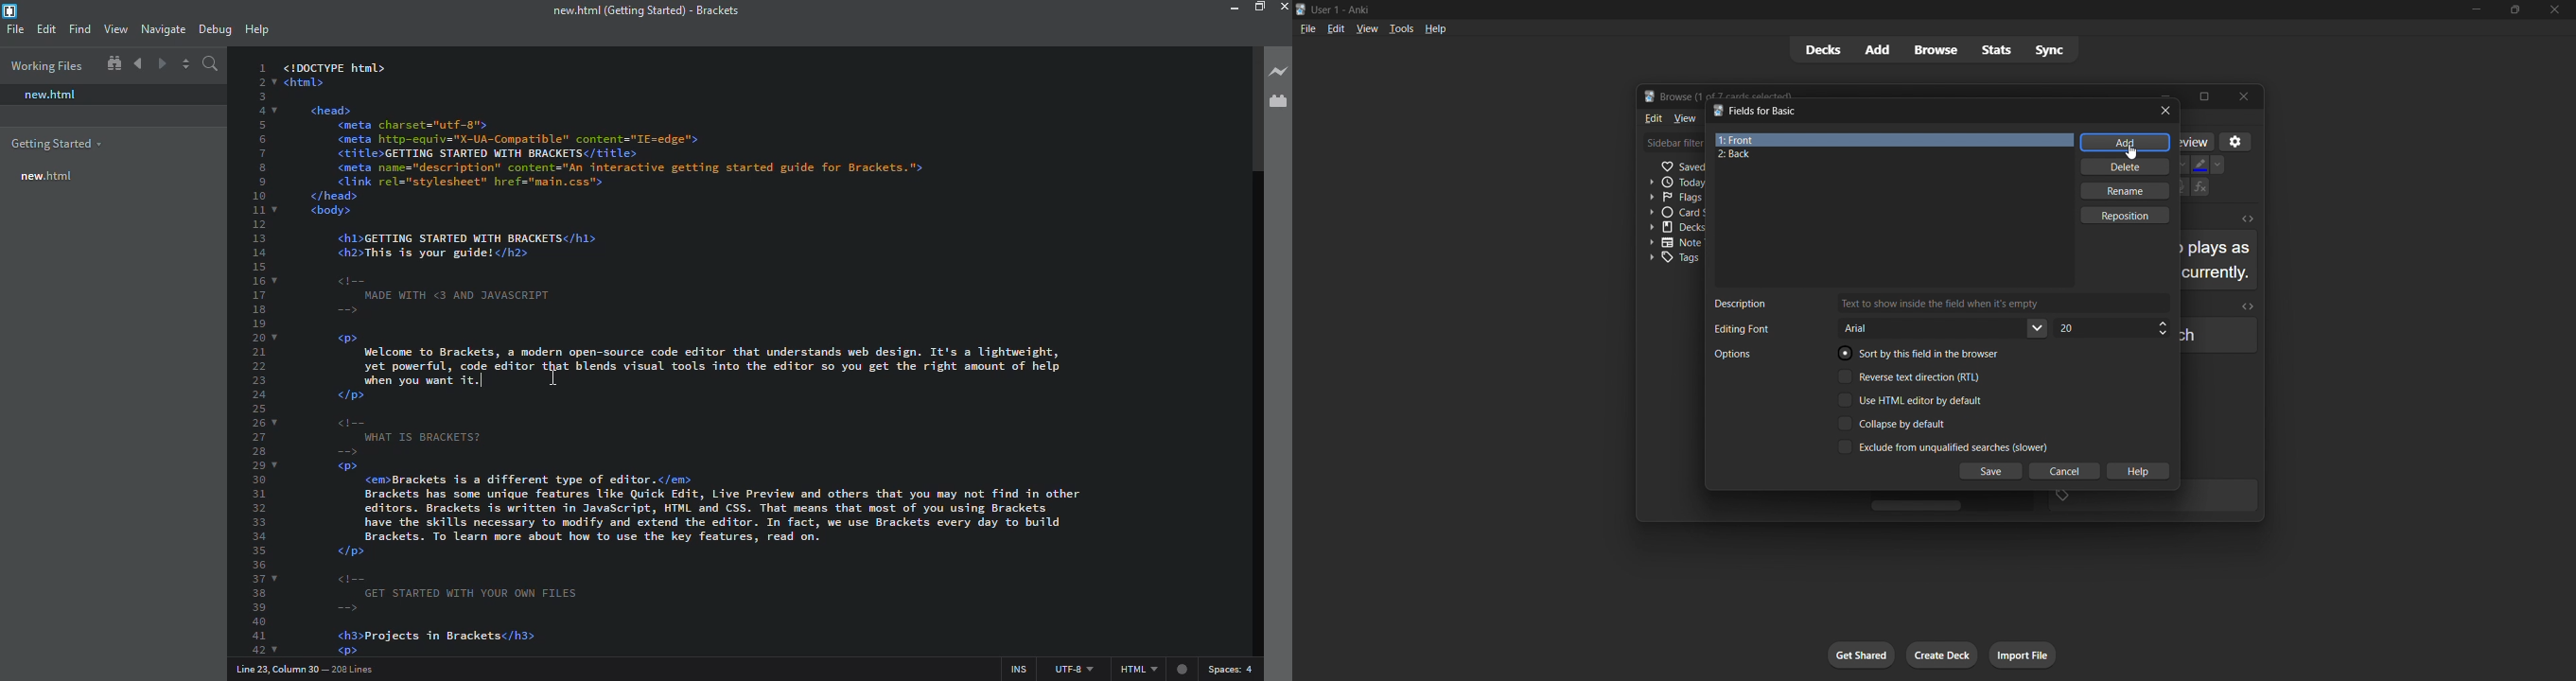 The width and height of the screenshot is (2576, 700). What do you see at coordinates (643, 9) in the screenshot?
I see `brackets` at bounding box center [643, 9].